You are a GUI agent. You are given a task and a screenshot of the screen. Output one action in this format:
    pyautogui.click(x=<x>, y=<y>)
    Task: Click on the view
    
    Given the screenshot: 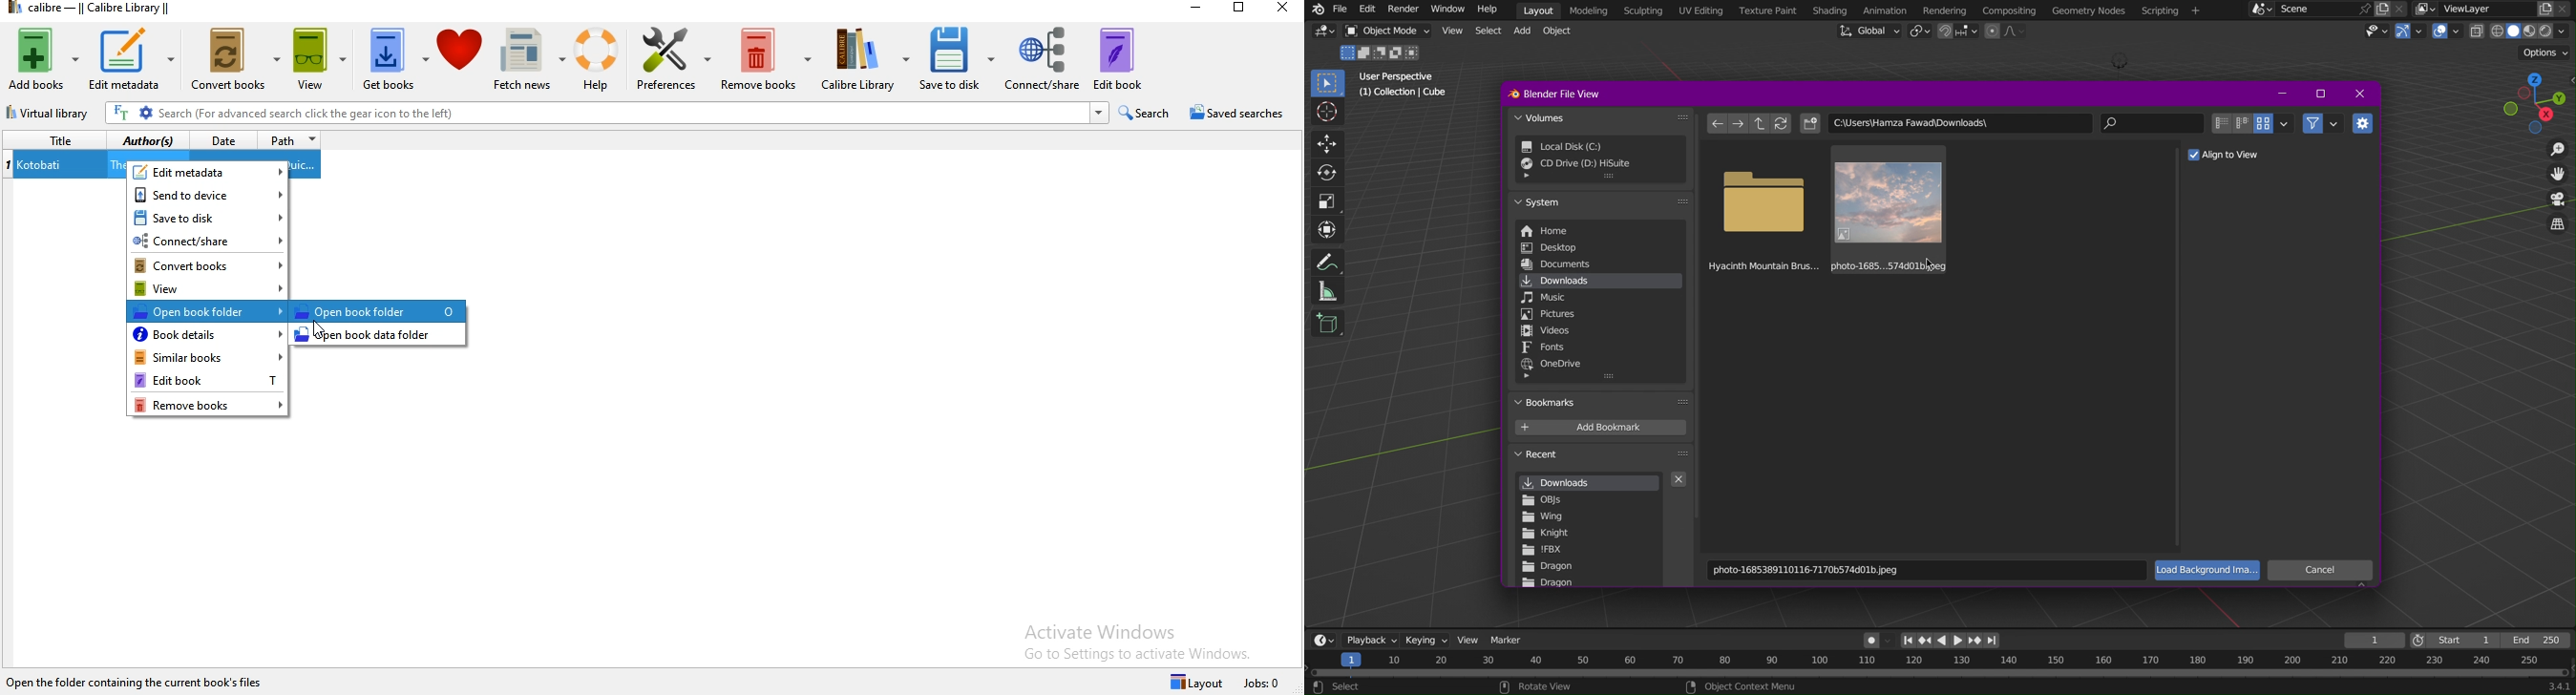 What is the action you would take?
    pyautogui.click(x=208, y=287)
    